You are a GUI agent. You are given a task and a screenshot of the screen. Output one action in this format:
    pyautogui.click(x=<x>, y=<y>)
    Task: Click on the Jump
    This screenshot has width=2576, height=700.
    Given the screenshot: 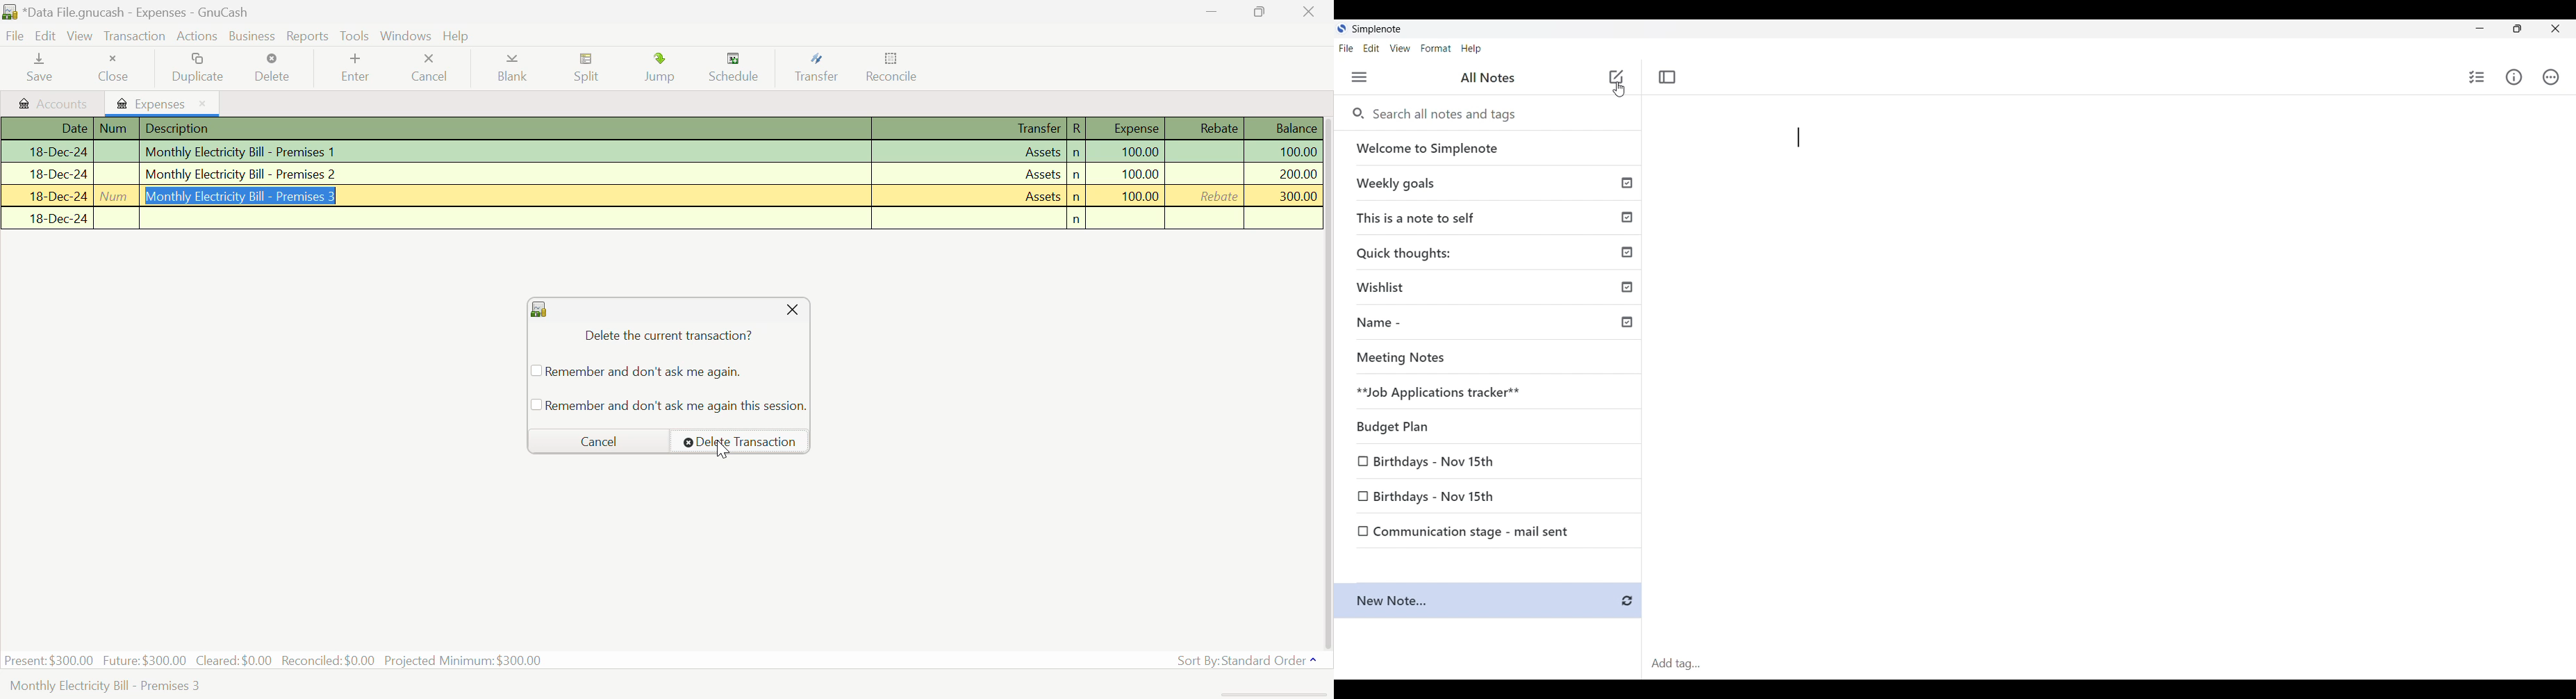 What is the action you would take?
    pyautogui.click(x=664, y=70)
    